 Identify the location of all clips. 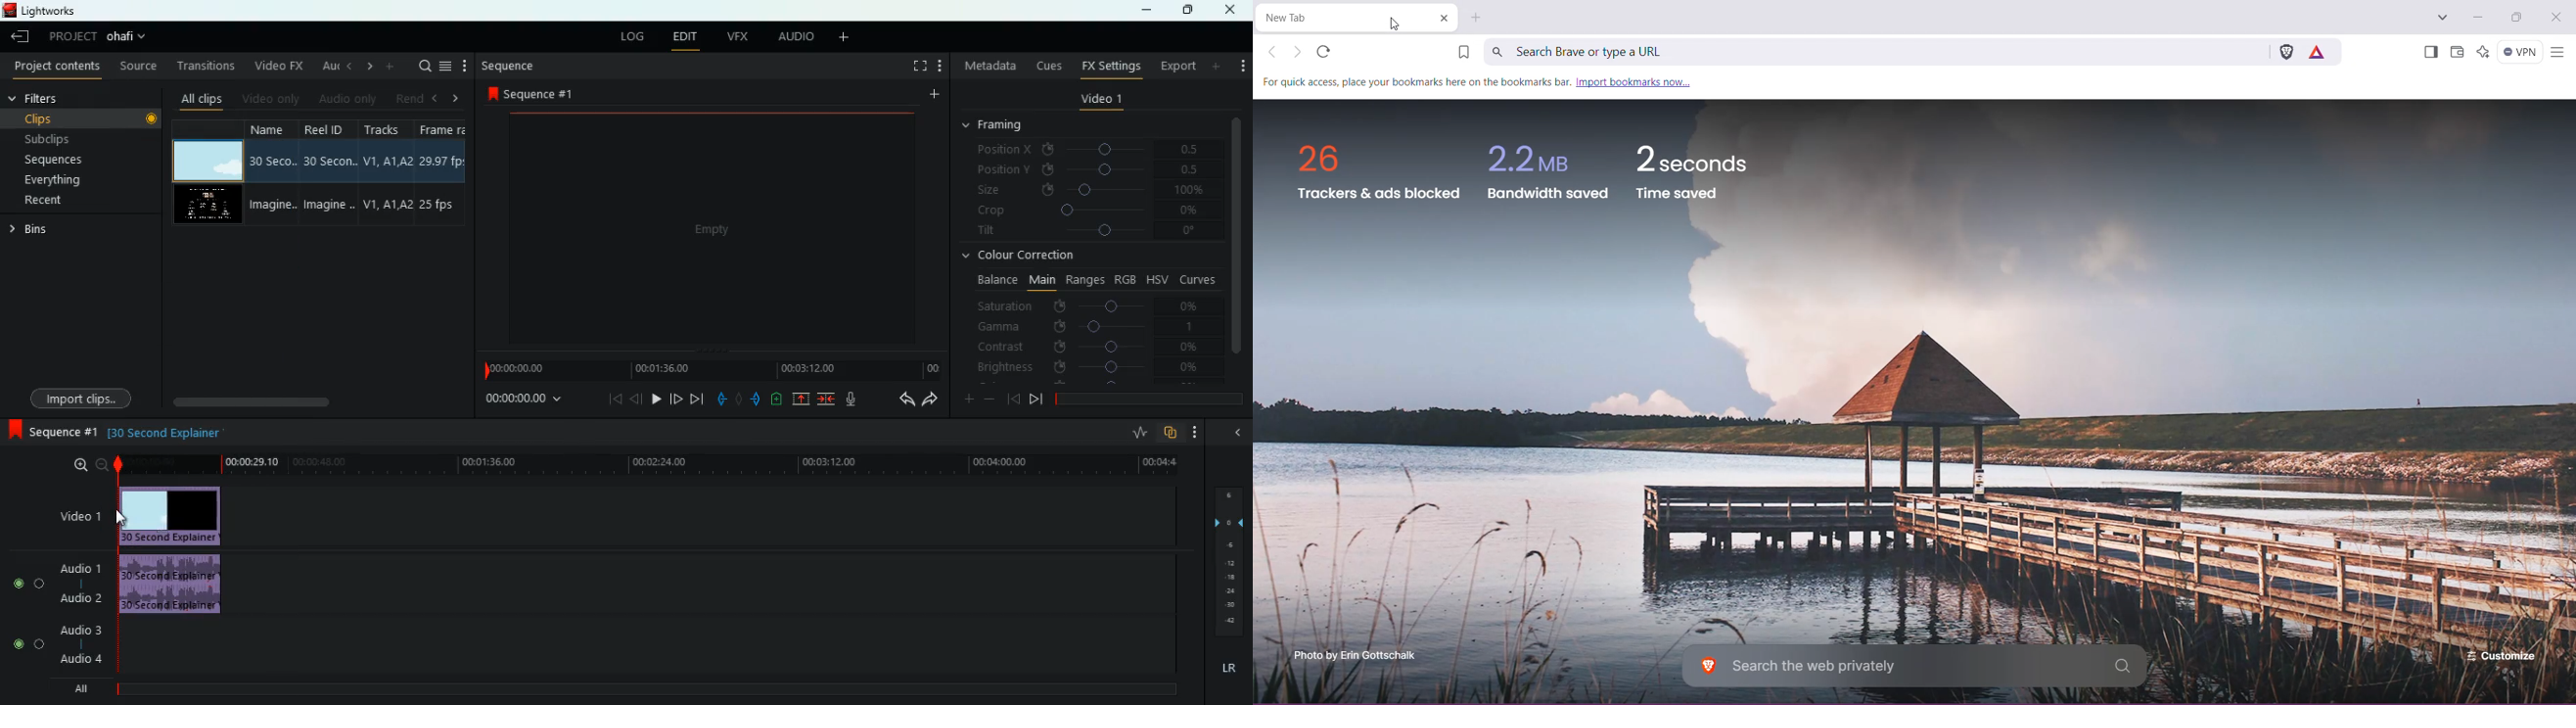
(198, 96).